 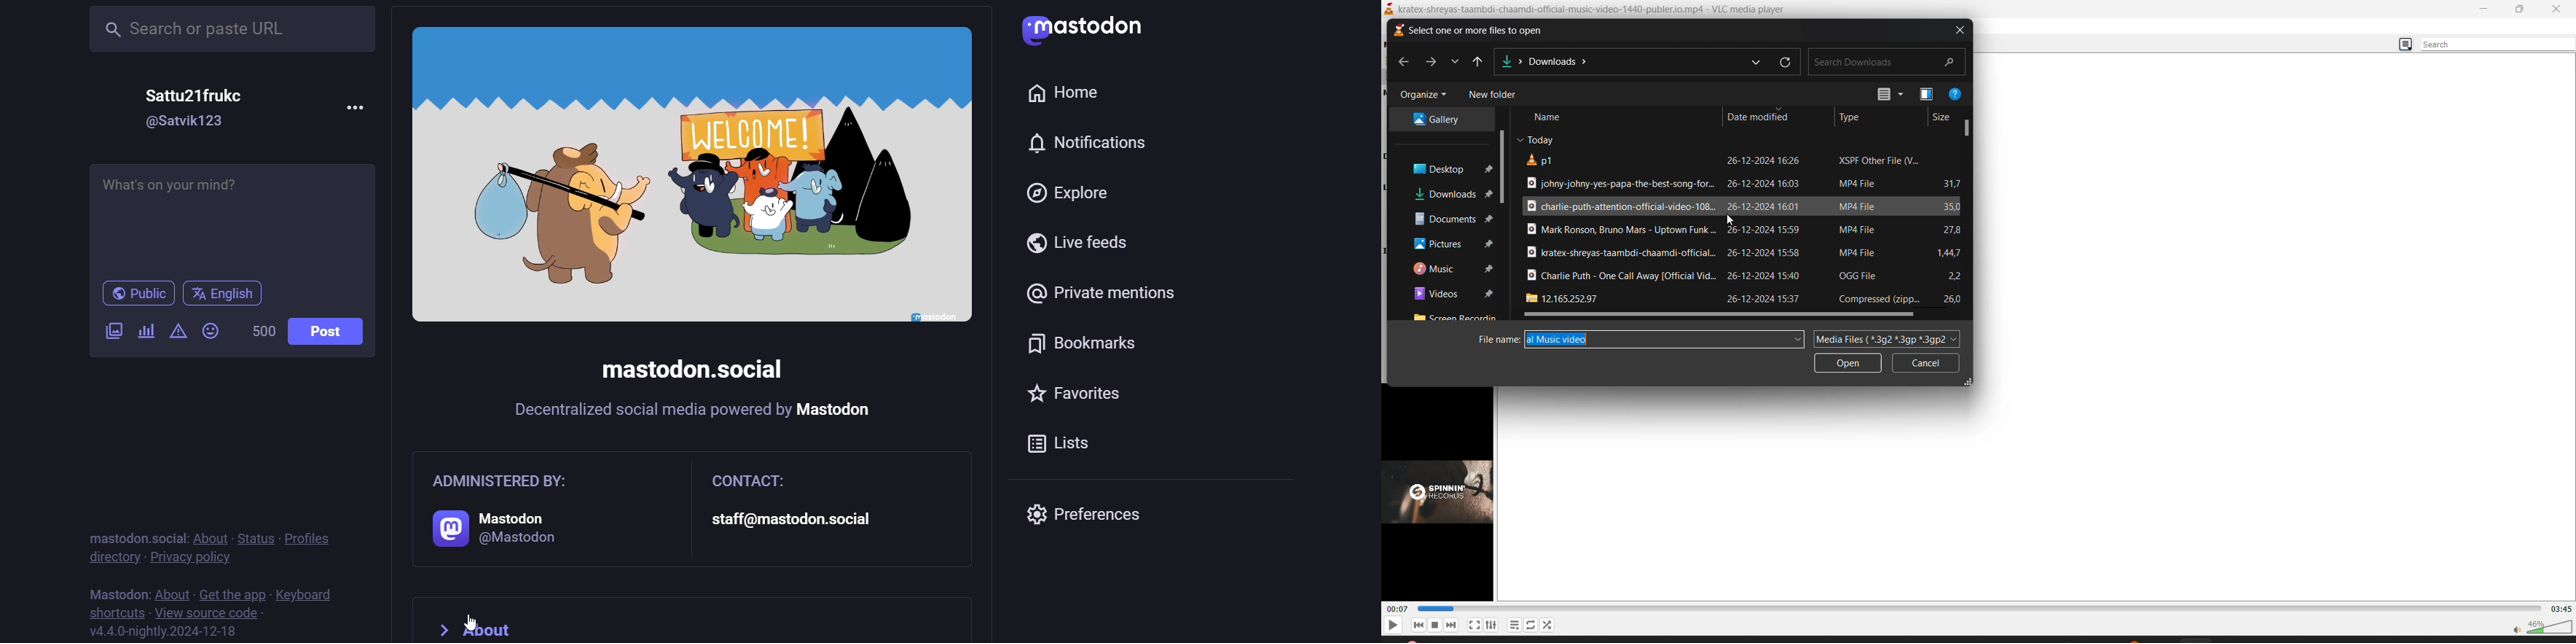 What do you see at coordinates (234, 28) in the screenshot?
I see `search` at bounding box center [234, 28].